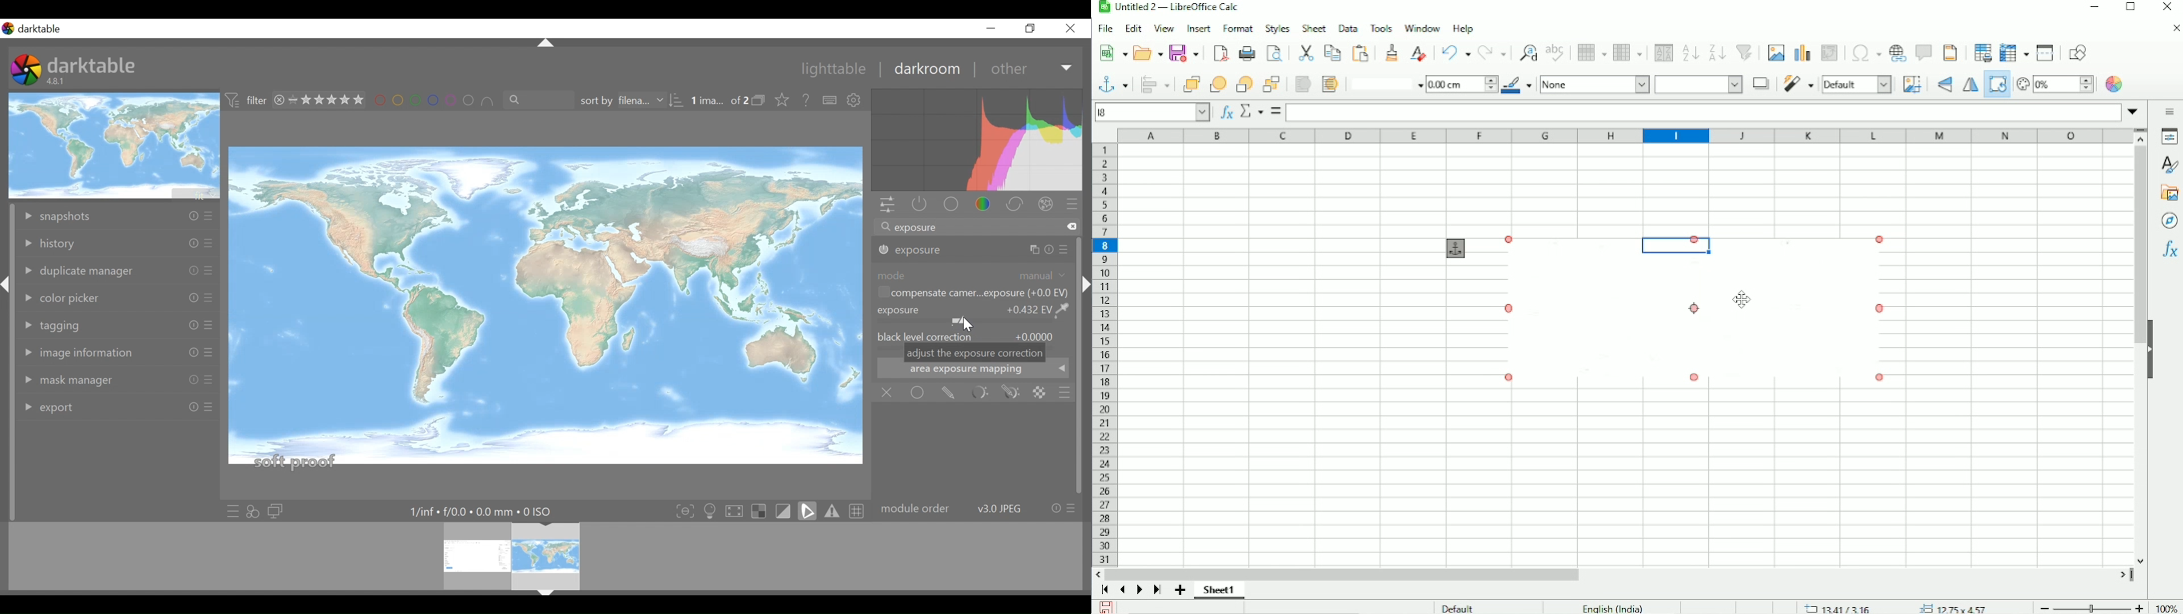 The width and height of the screenshot is (2184, 616). I want to click on Sort ascending, so click(1690, 53).